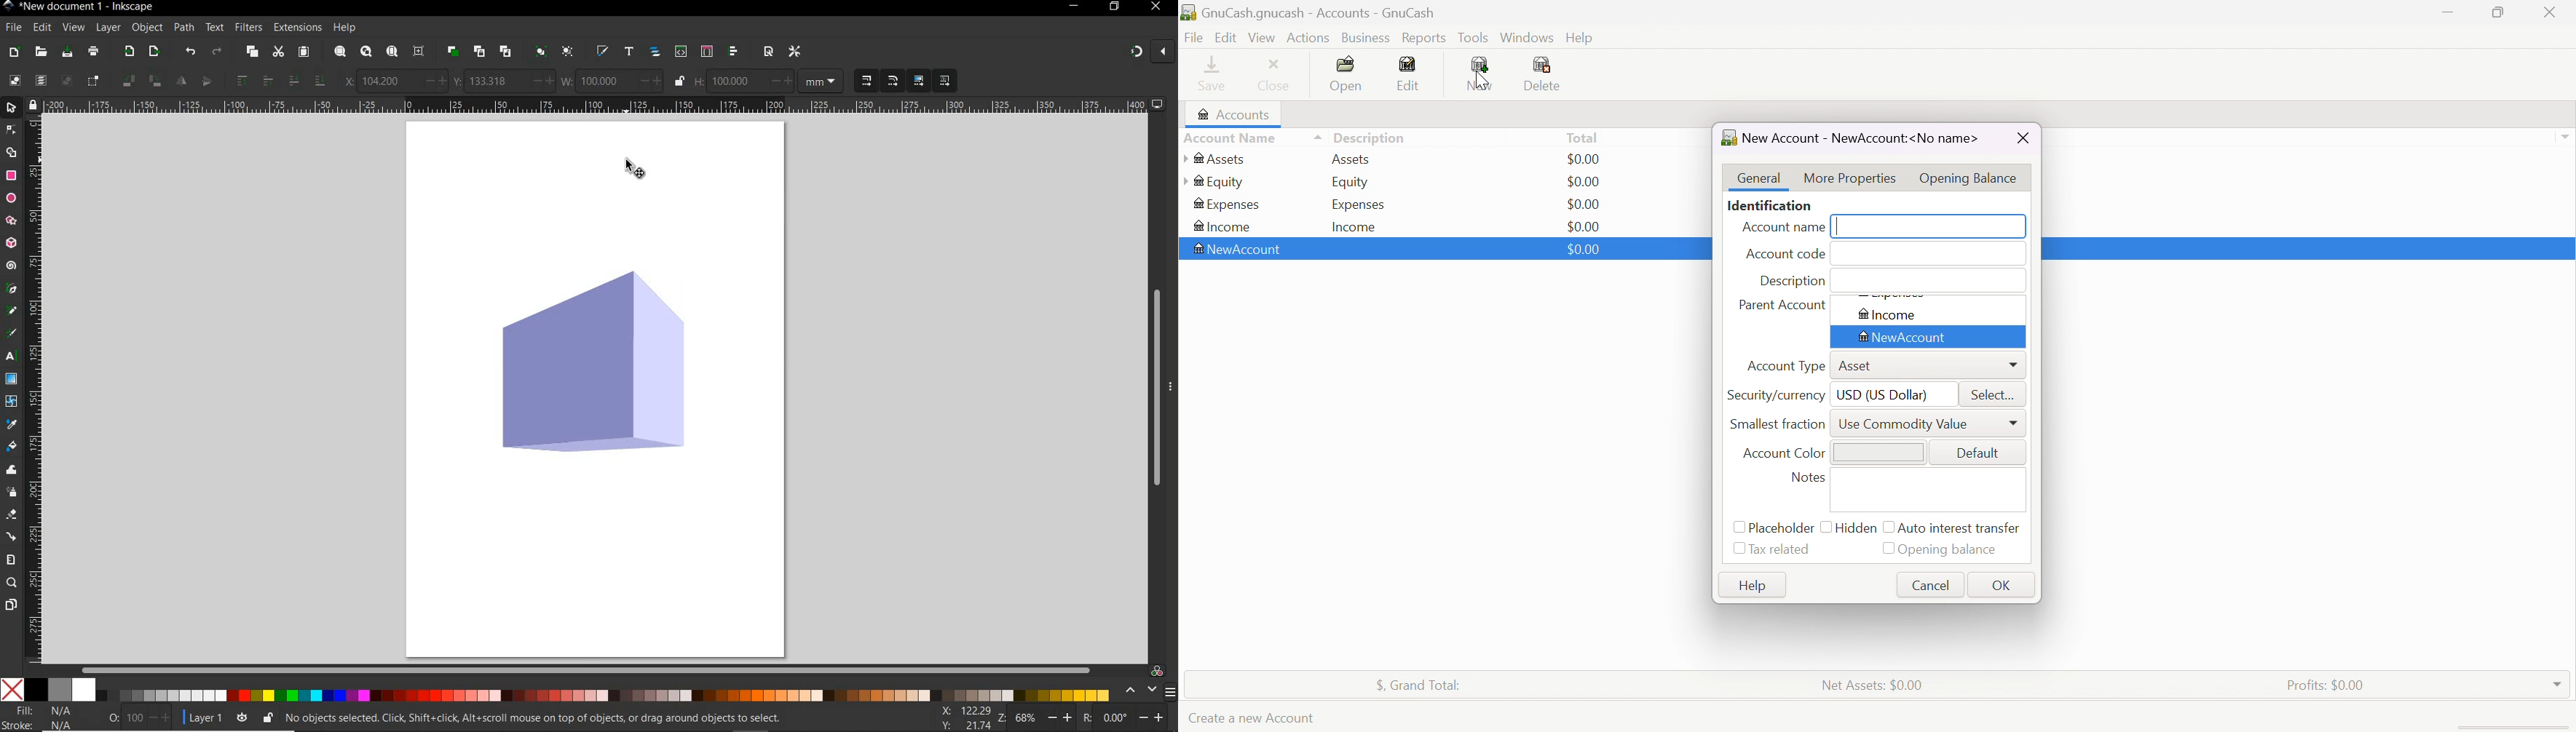 The height and width of the screenshot is (756, 2576). What do you see at coordinates (1172, 386) in the screenshot?
I see `more options` at bounding box center [1172, 386].